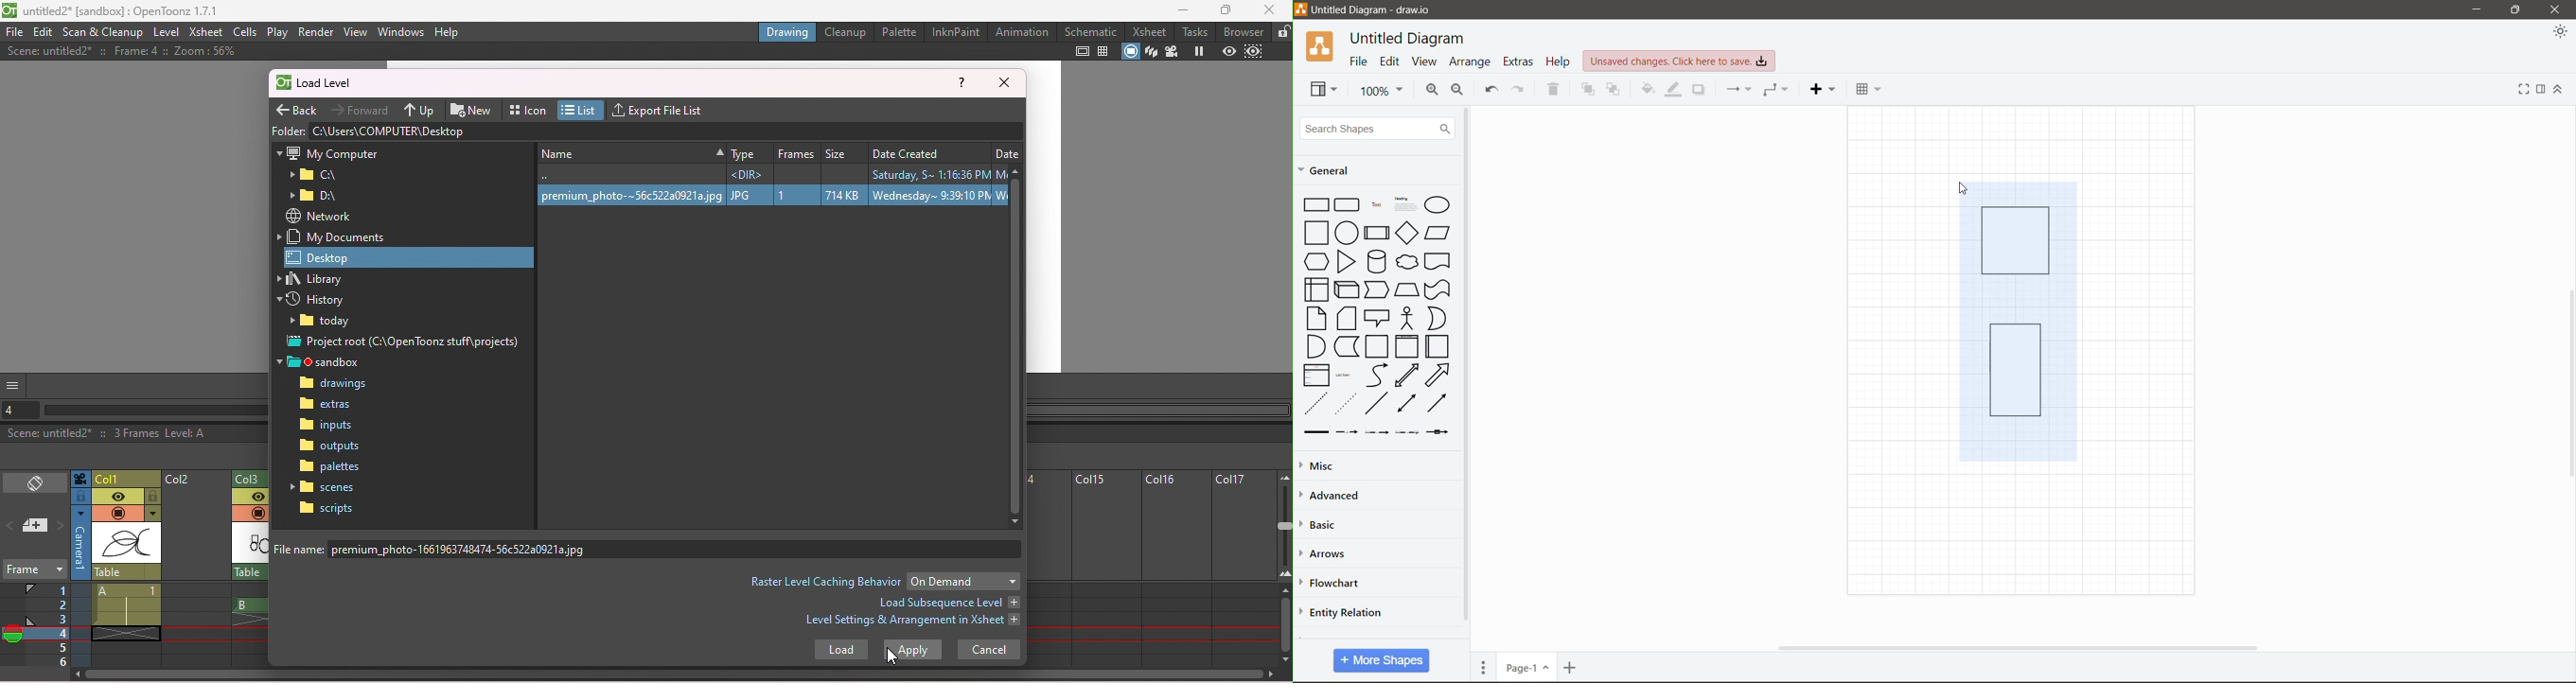 This screenshot has height=700, width=2576. What do you see at coordinates (629, 151) in the screenshot?
I see `New` at bounding box center [629, 151].